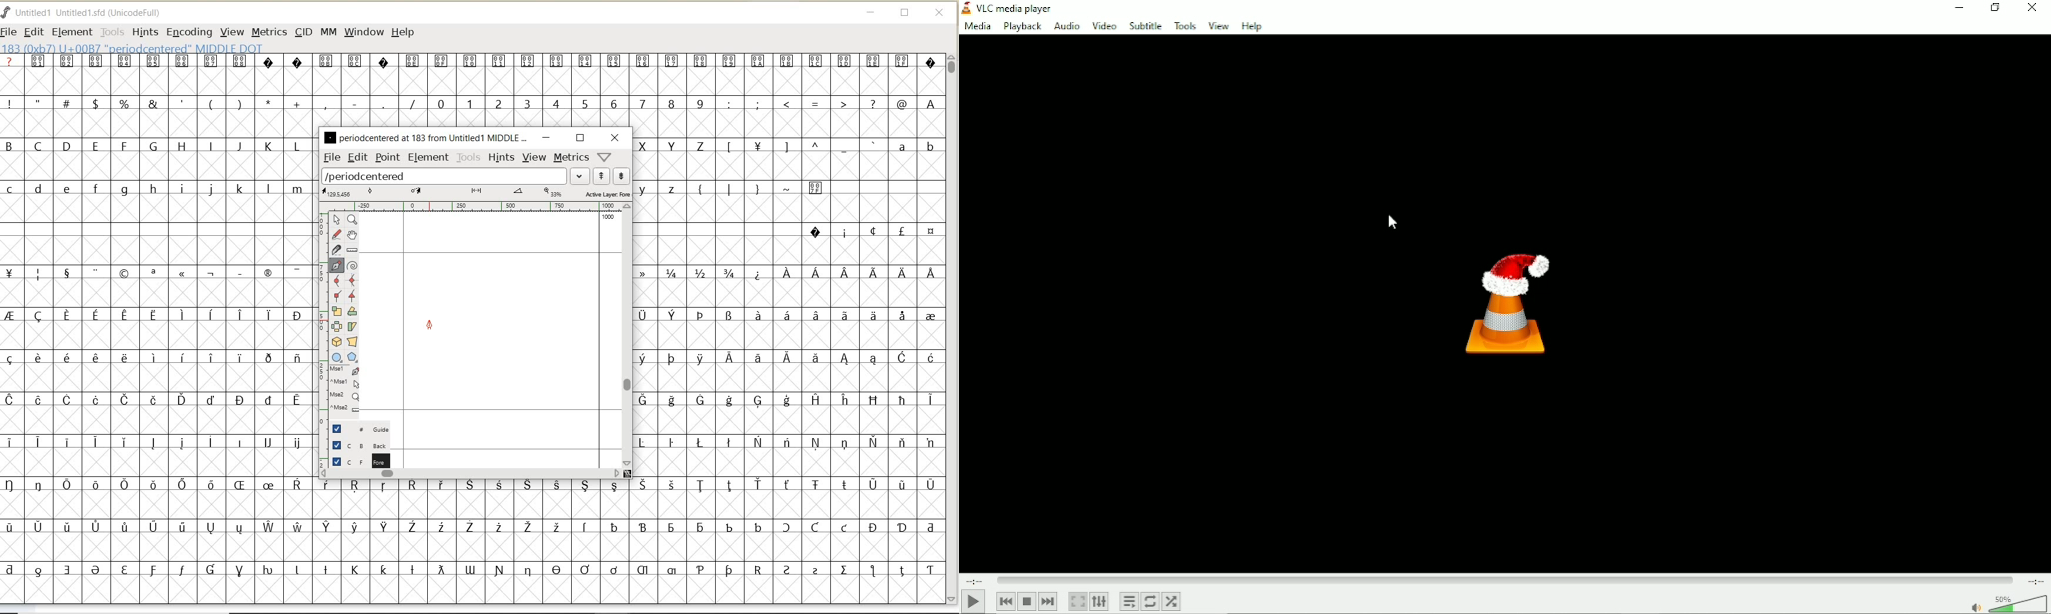 The image size is (2072, 616). Describe the element at coordinates (941, 13) in the screenshot. I see `CLOSE` at that location.